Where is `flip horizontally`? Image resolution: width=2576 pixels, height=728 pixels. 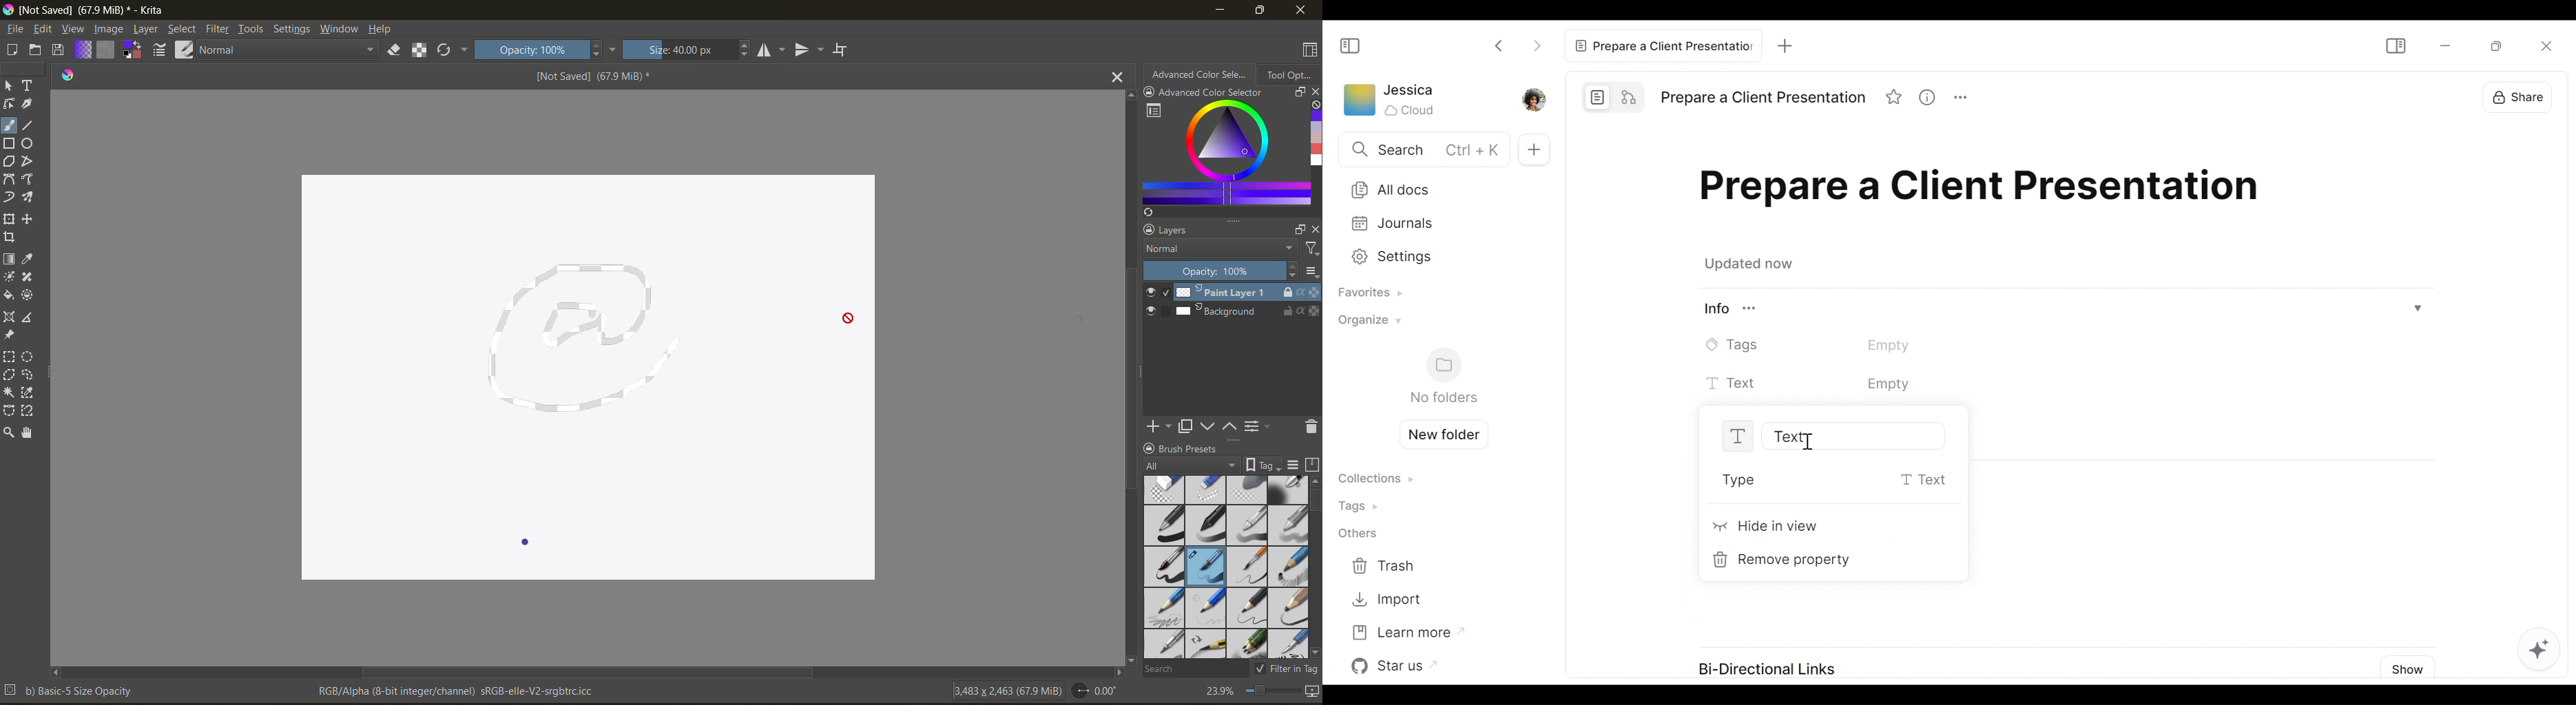 flip horizontally is located at coordinates (771, 49).